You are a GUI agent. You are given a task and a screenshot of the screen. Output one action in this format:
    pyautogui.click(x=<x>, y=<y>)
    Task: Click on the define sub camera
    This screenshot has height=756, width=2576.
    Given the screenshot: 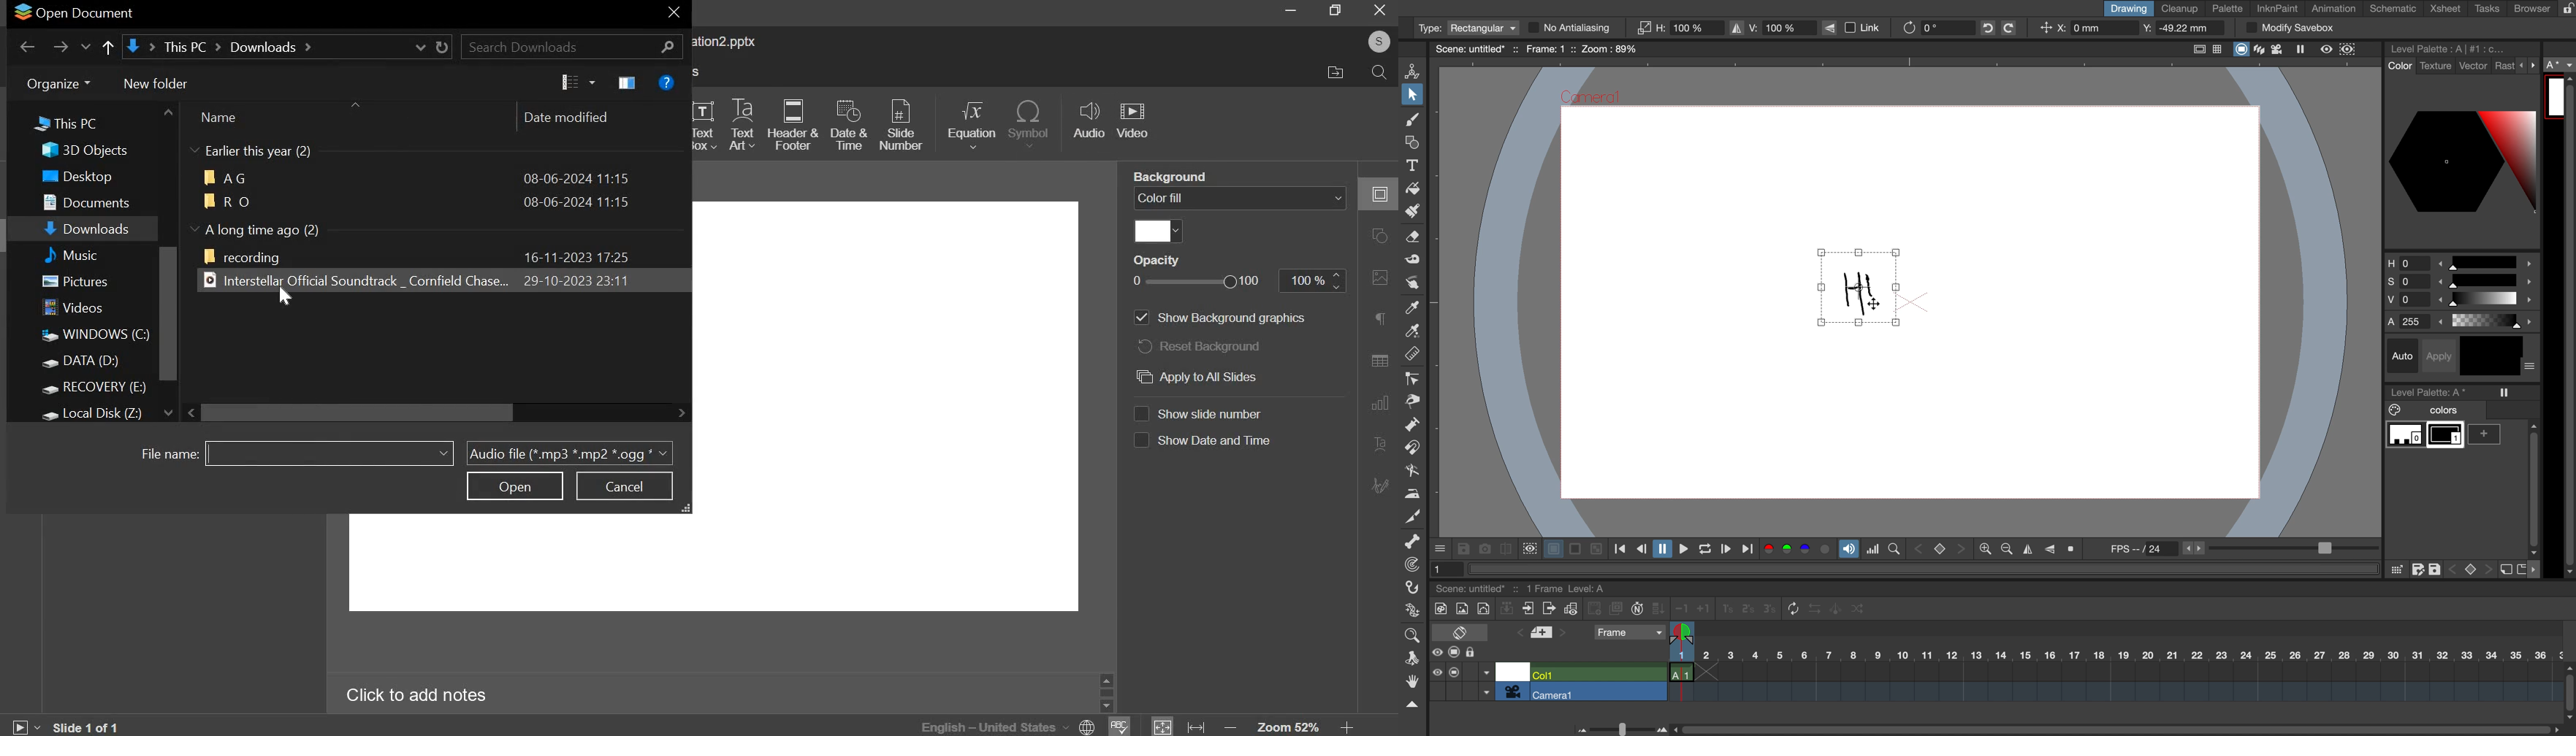 What is the action you would take?
    pyautogui.click(x=1528, y=548)
    